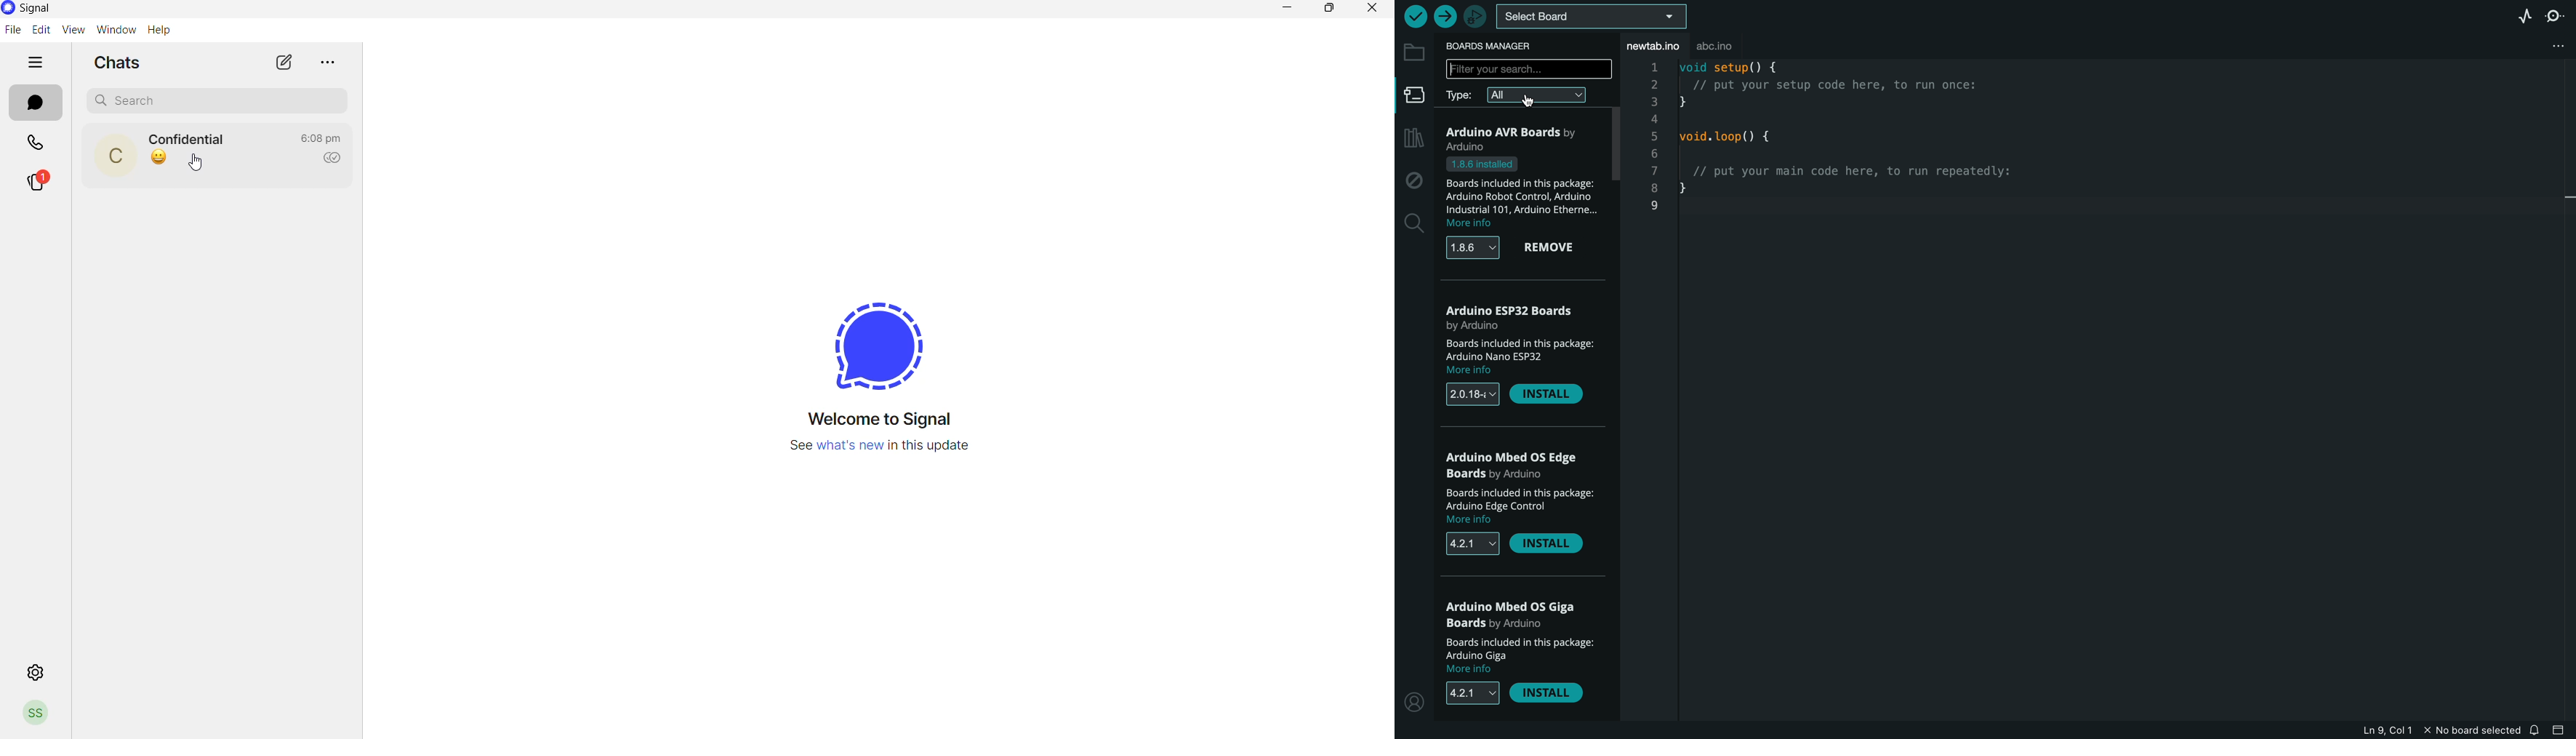  I want to click on description, so click(1527, 356).